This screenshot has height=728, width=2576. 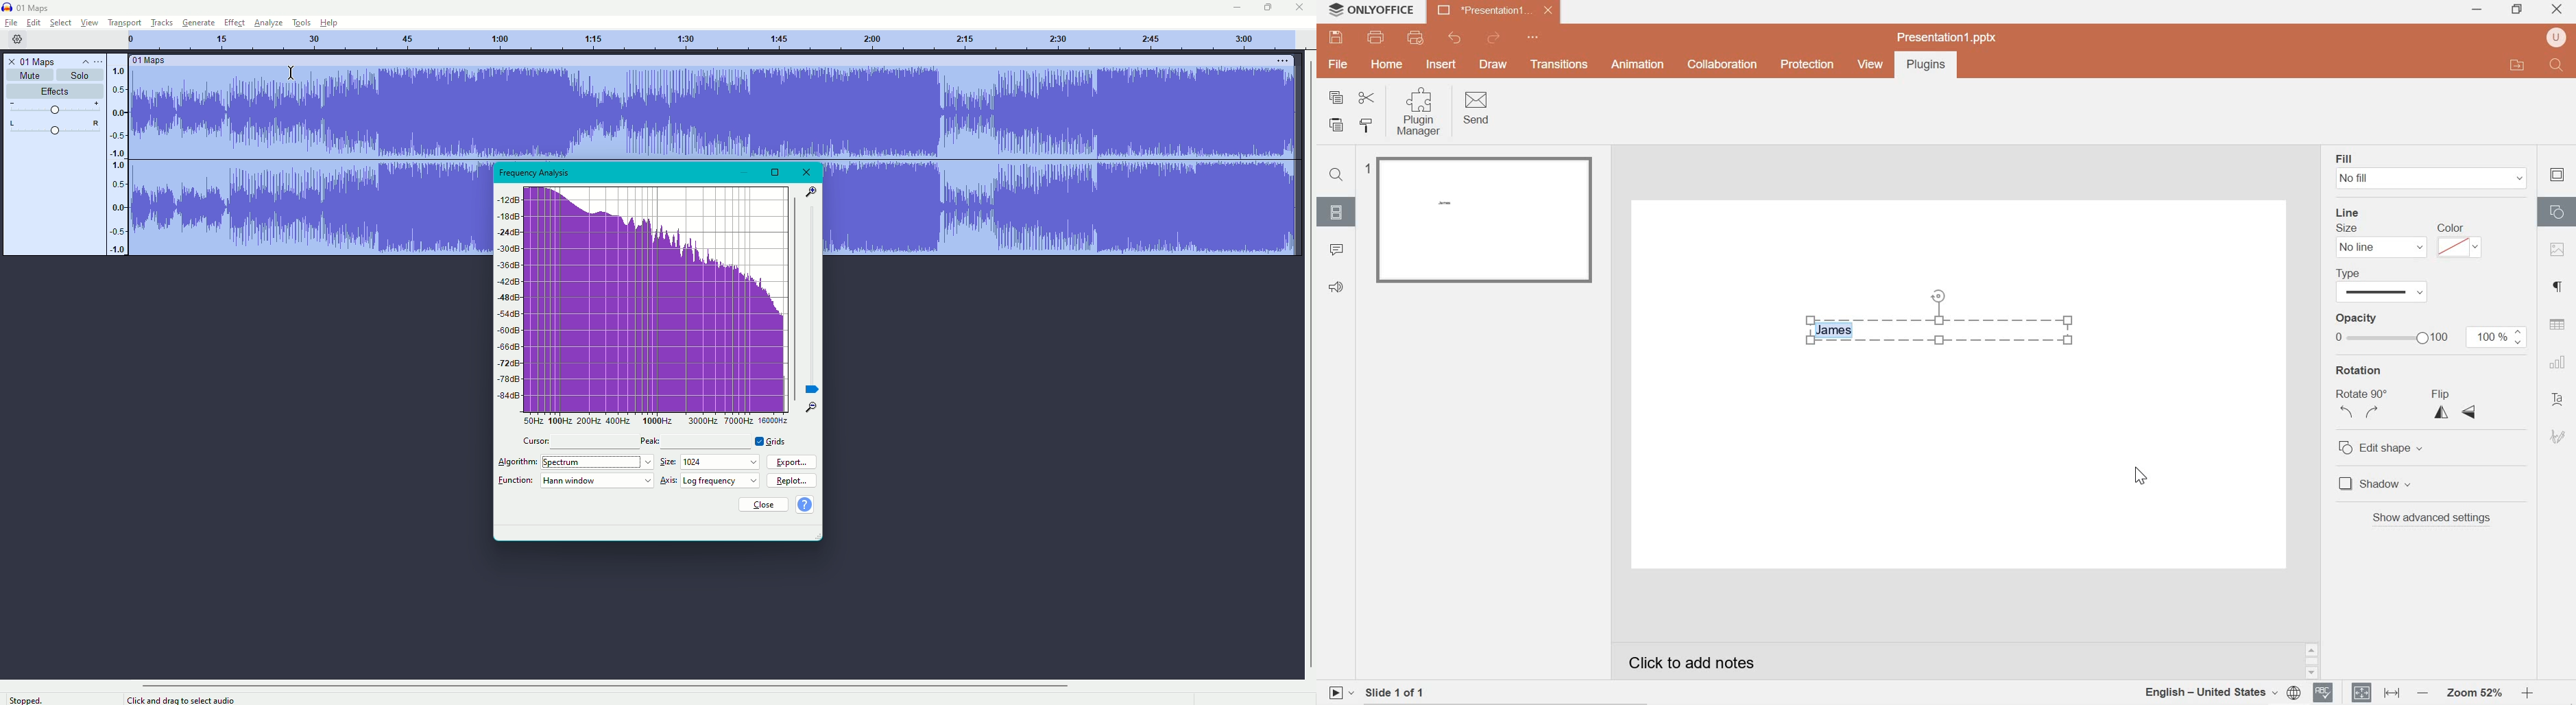 I want to click on No line, so click(x=2378, y=248).